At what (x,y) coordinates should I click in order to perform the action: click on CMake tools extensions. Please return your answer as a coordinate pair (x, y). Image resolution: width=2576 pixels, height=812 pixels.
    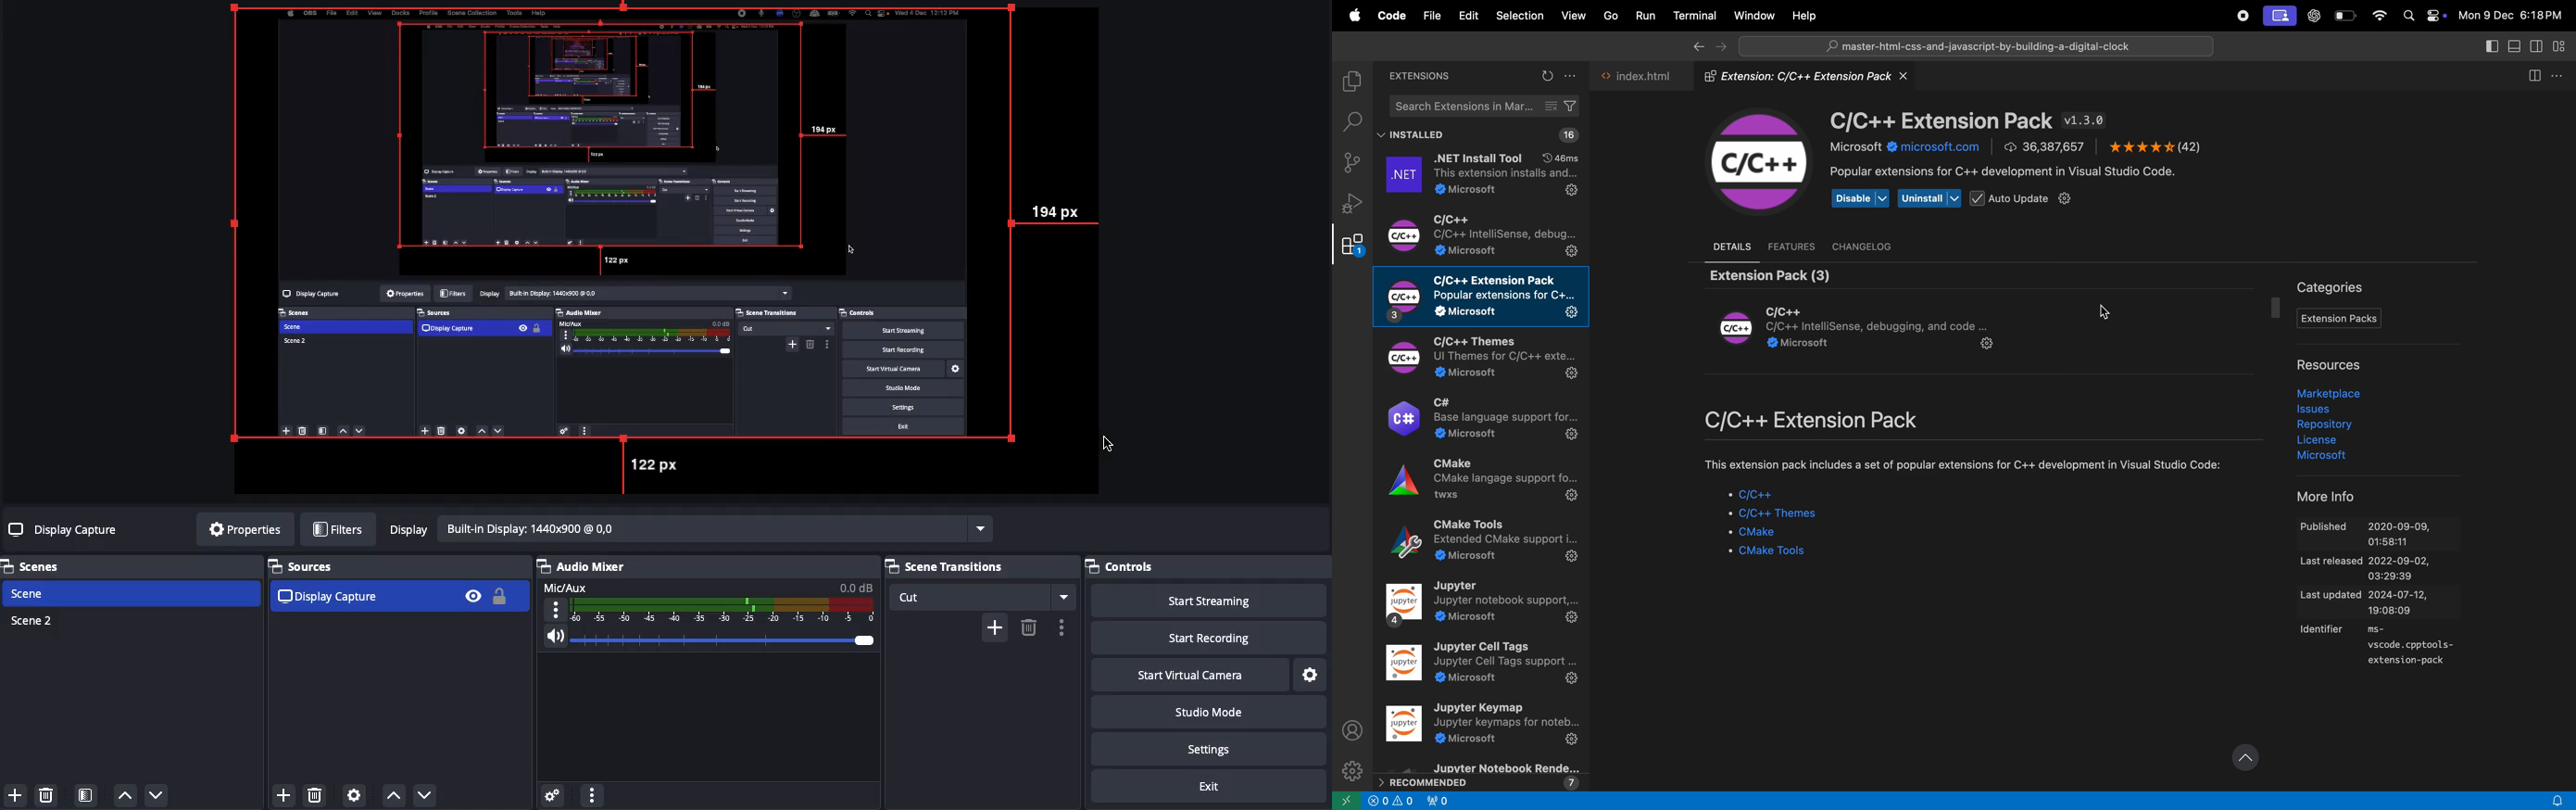
    Looking at the image, I should click on (1479, 543).